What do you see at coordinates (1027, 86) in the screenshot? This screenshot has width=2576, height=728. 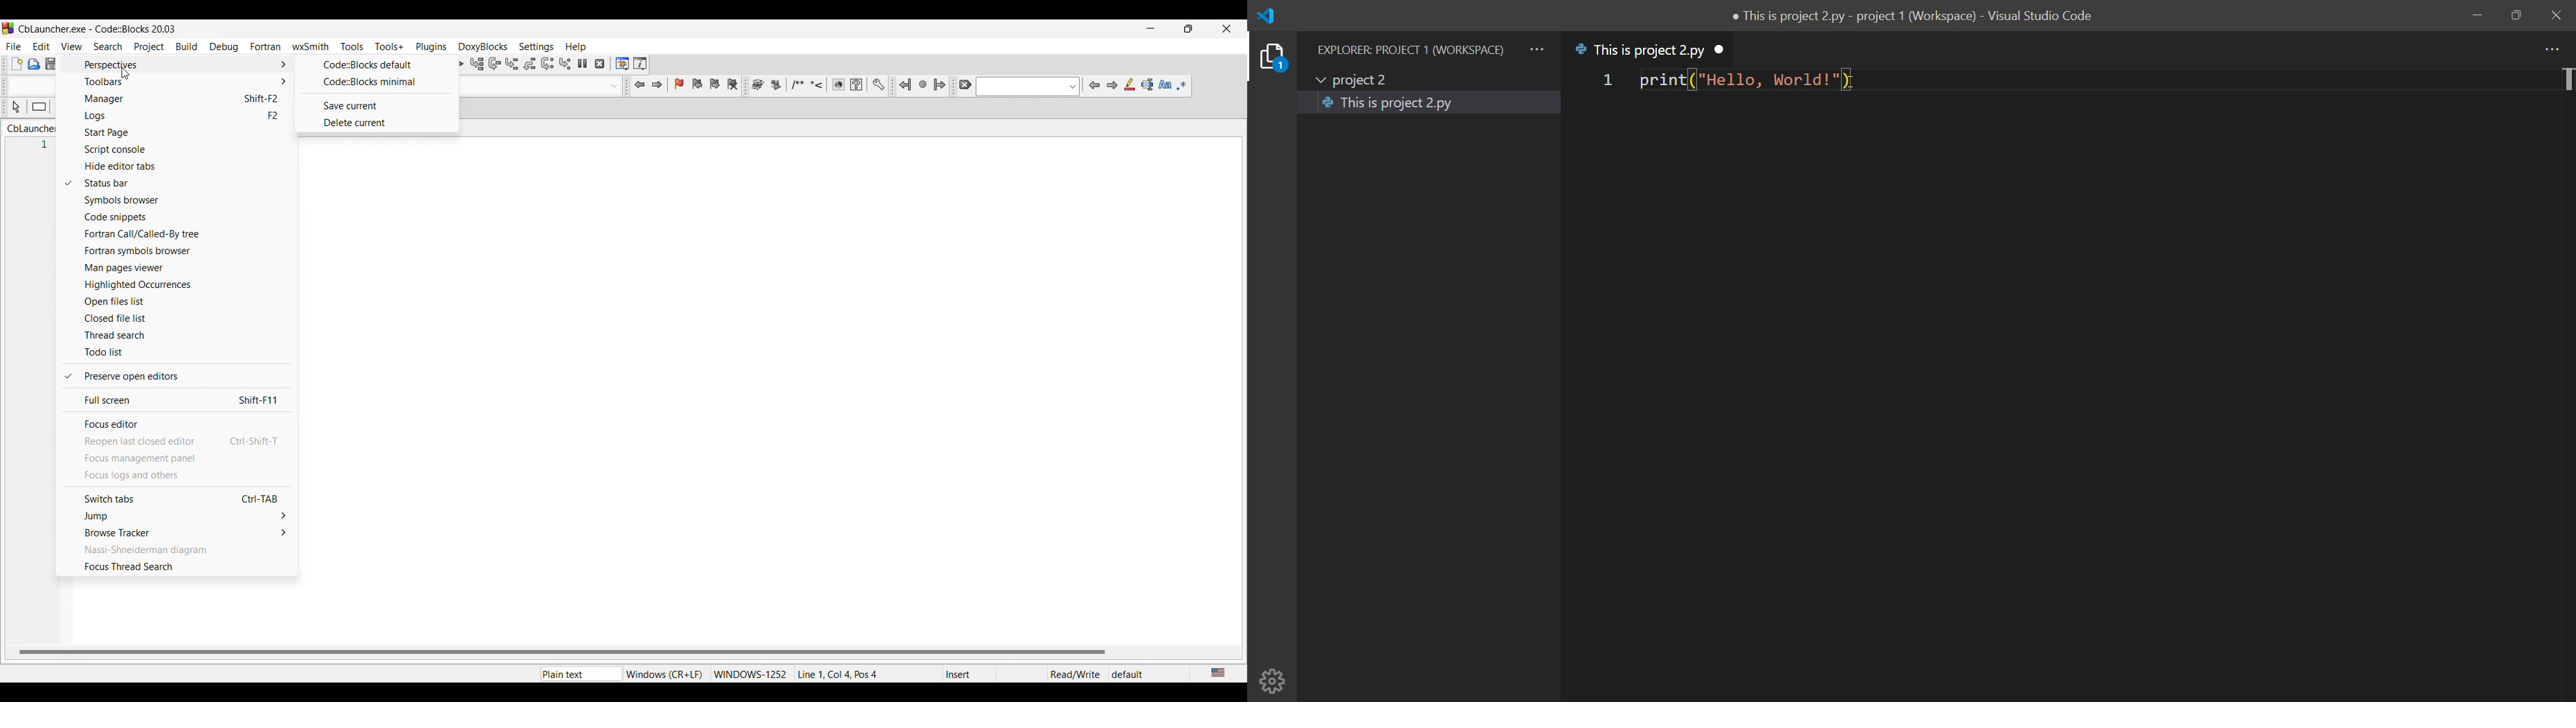 I see `Text box with options` at bounding box center [1027, 86].